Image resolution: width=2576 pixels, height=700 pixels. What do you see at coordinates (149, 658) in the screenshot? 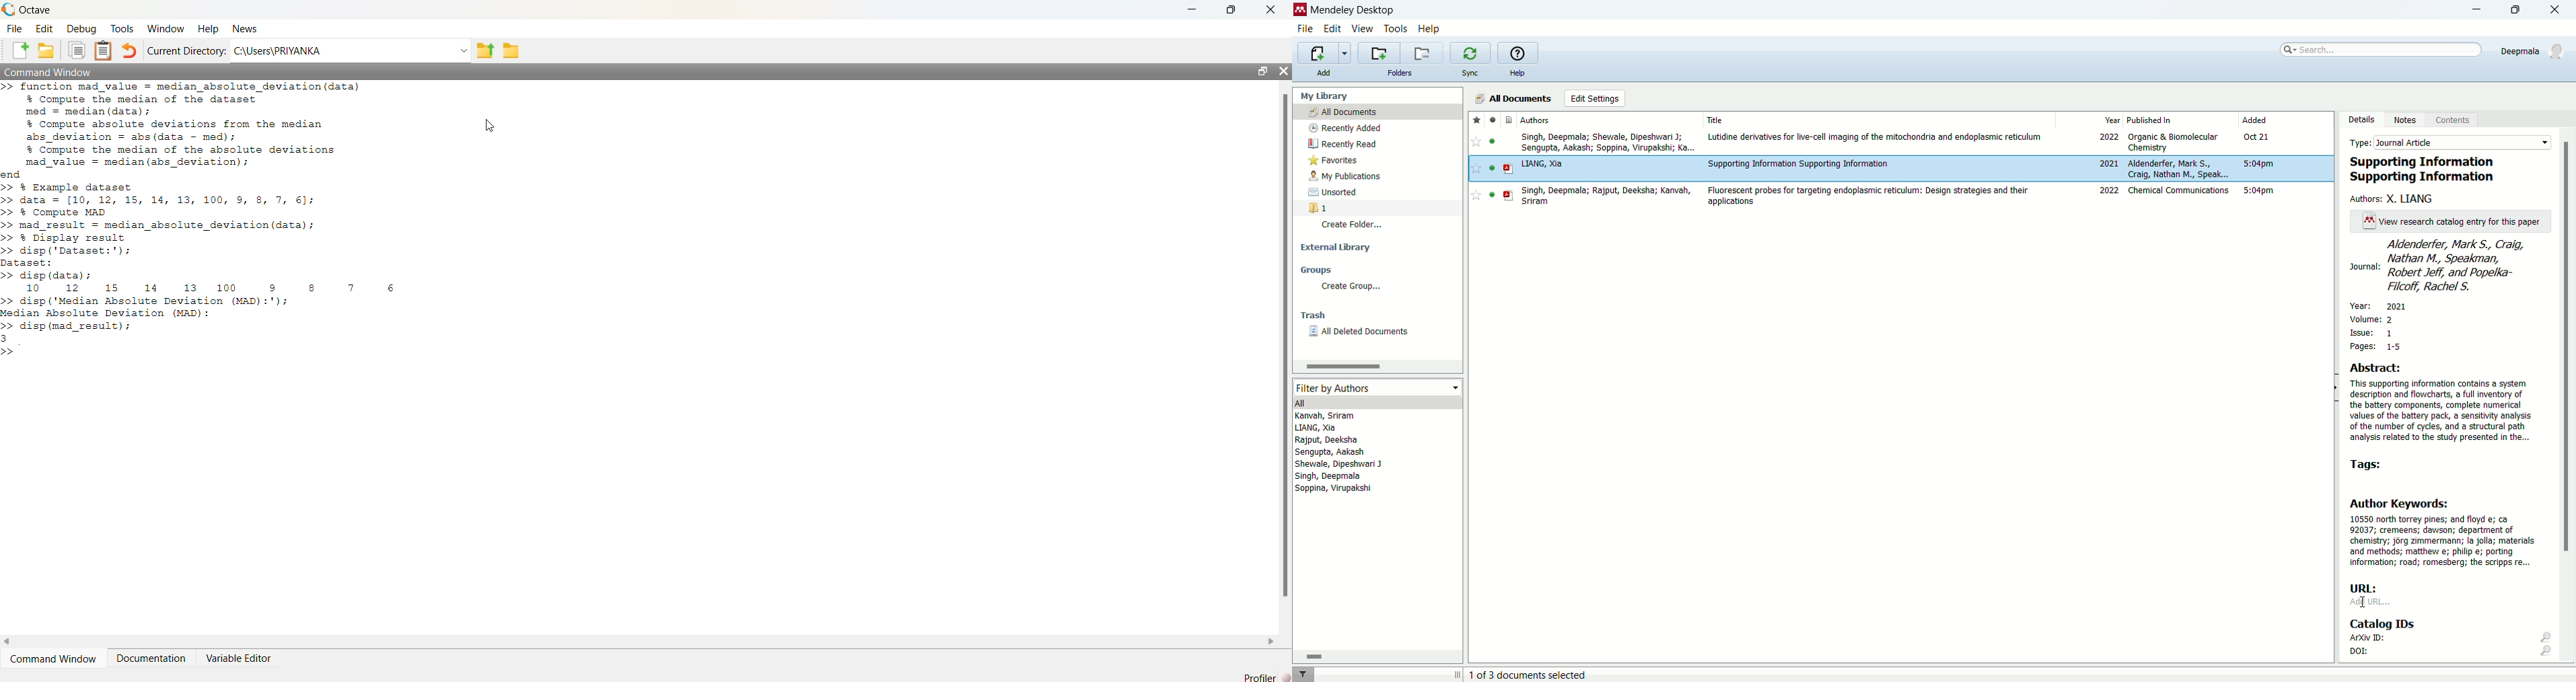
I see `Documentation` at bounding box center [149, 658].